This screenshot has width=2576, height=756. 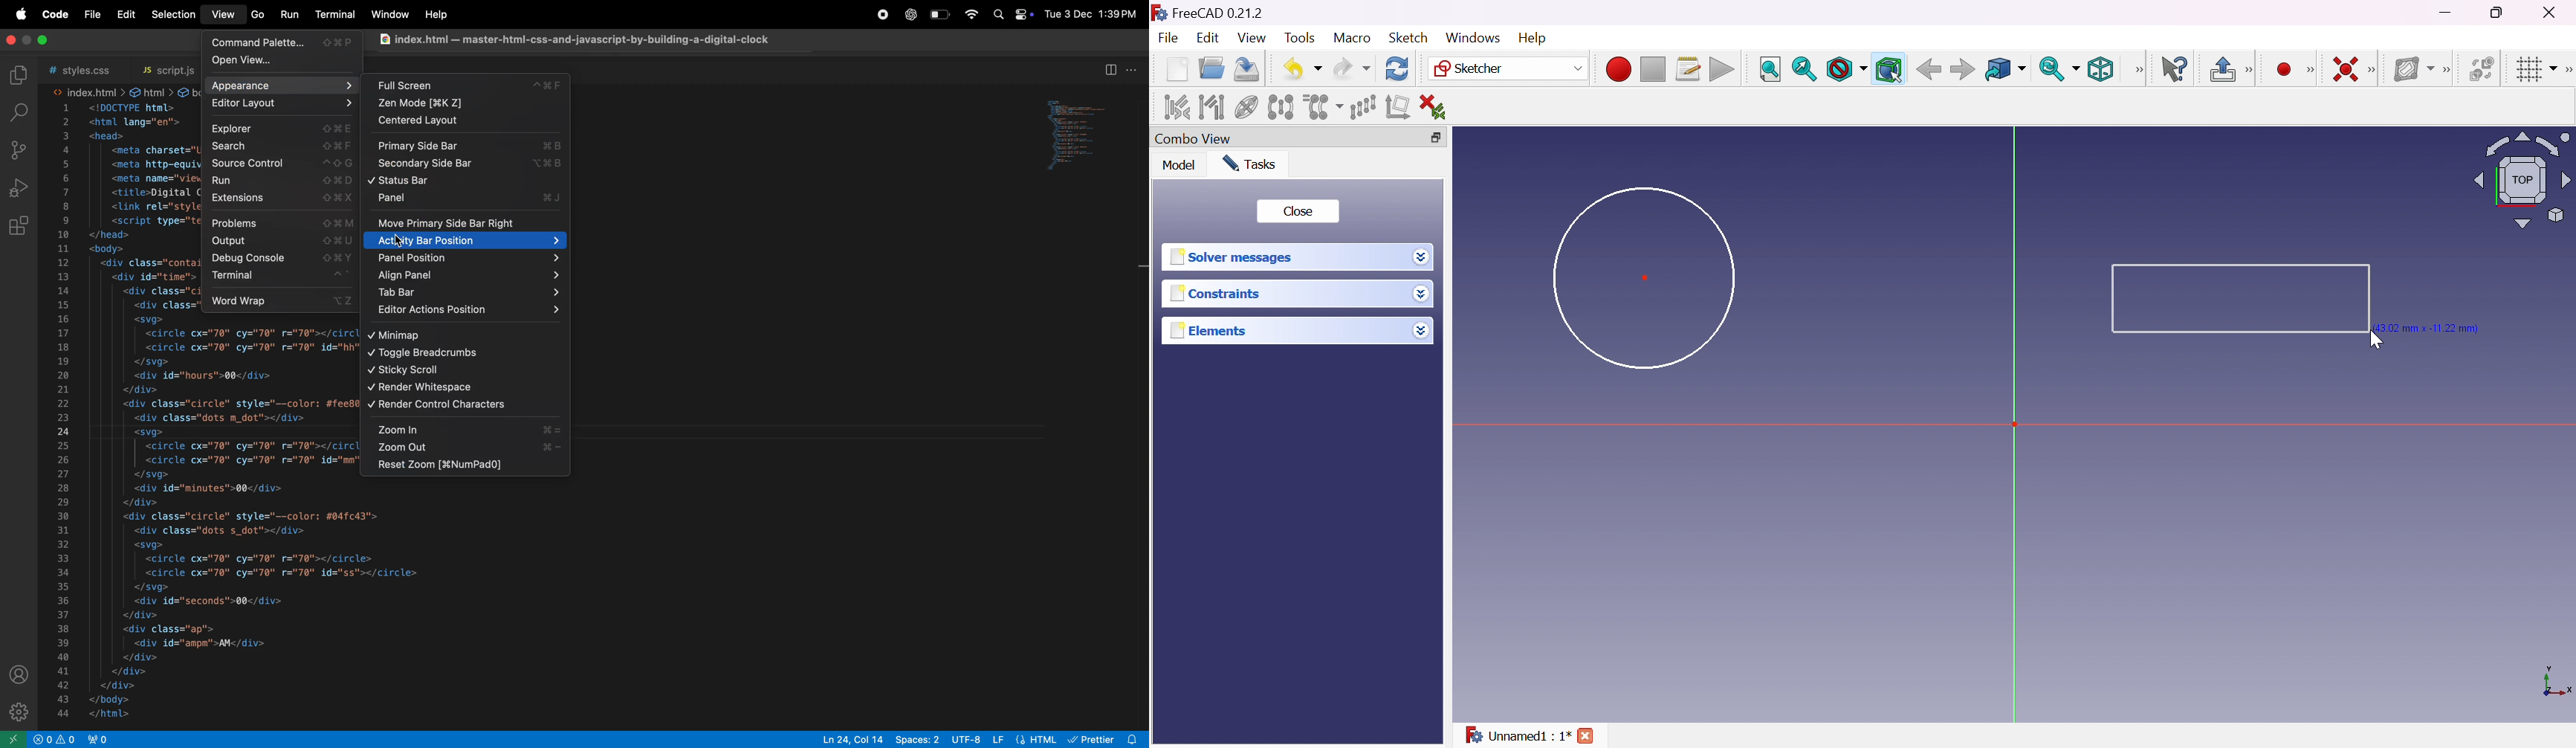 What do you see at coordinates (1231, 257) in the screenshot?
I see `Solver messages` at bounding box center [1231, 257].